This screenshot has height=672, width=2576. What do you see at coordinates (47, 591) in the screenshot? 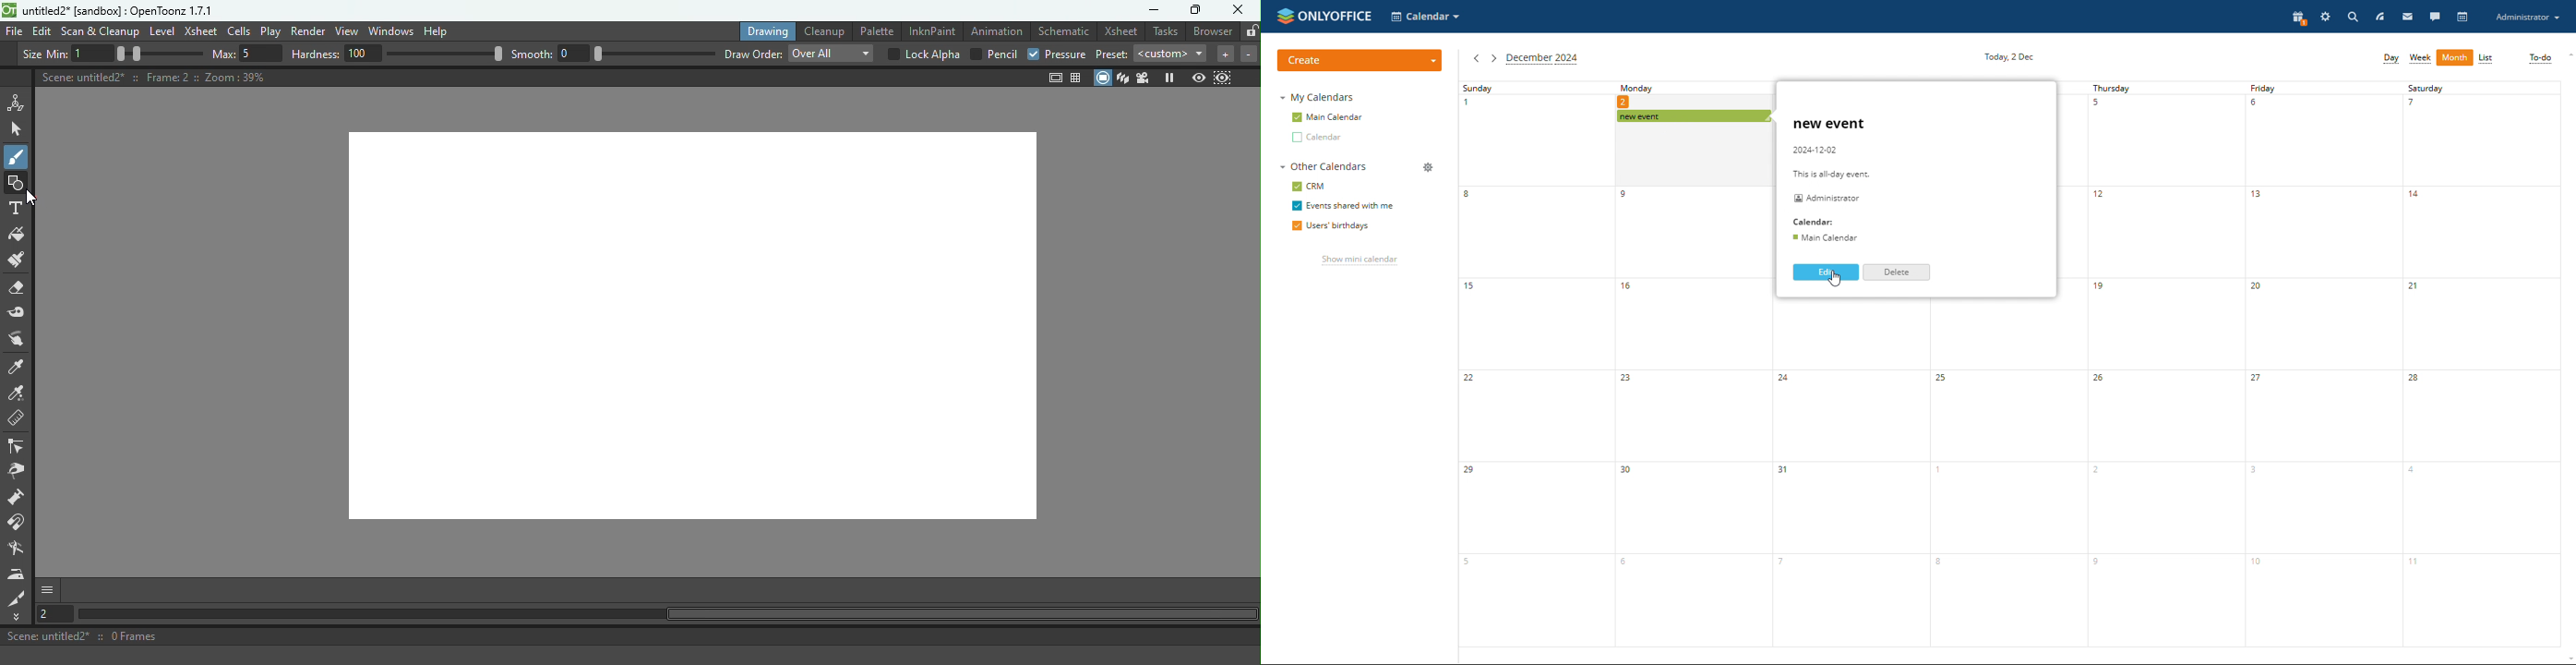
I see `More options` at bounding box center [47, 591].